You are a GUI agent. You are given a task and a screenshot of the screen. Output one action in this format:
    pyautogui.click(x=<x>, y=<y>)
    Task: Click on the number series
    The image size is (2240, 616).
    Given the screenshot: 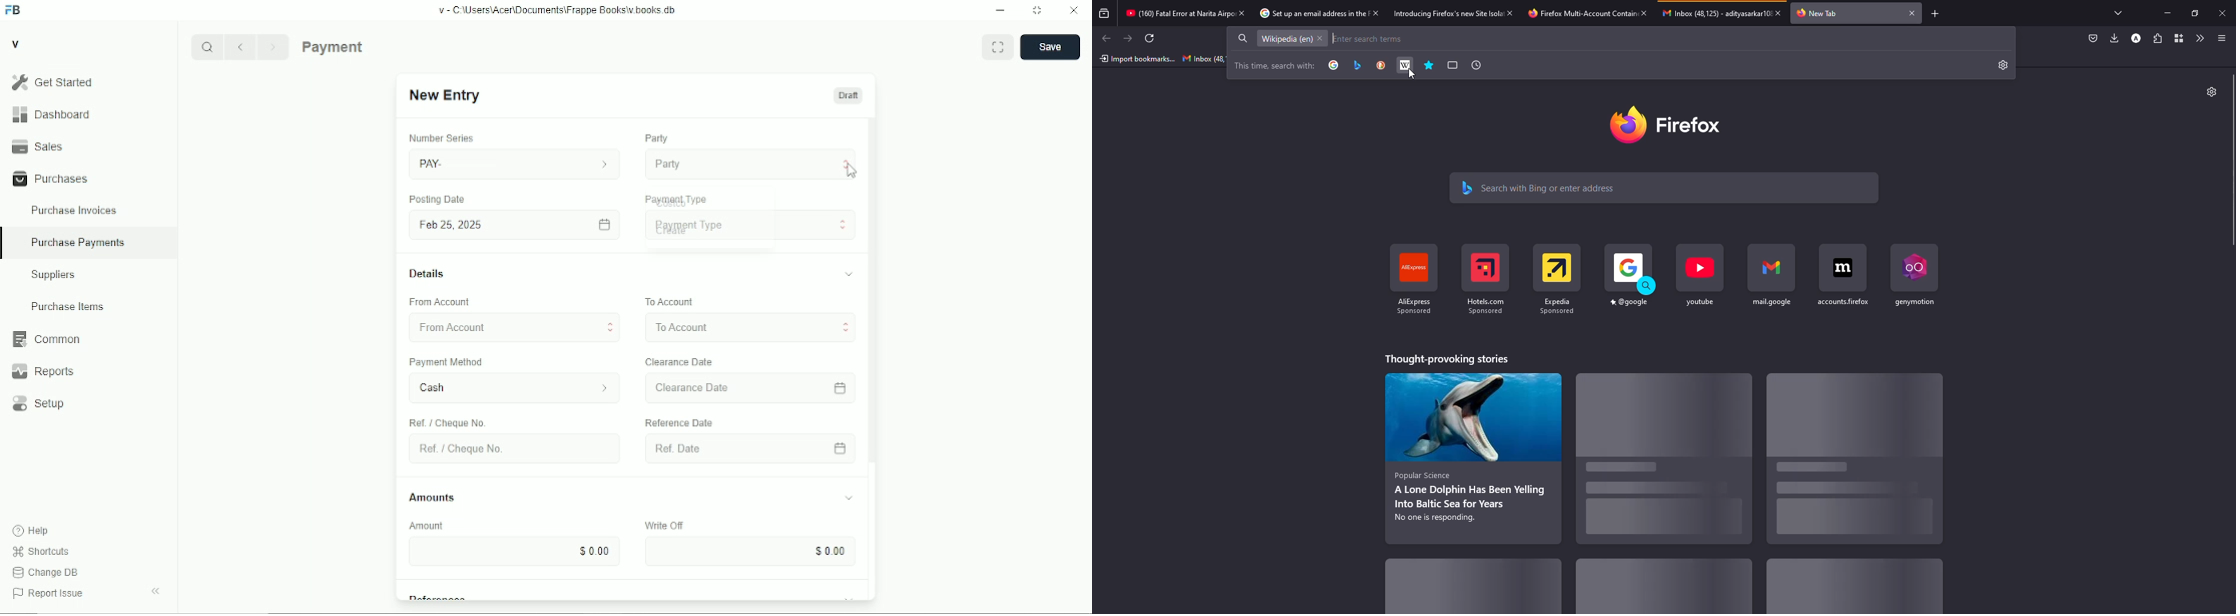 What is the action you would take?
    pyautogui.click(x=437, y=139)
    